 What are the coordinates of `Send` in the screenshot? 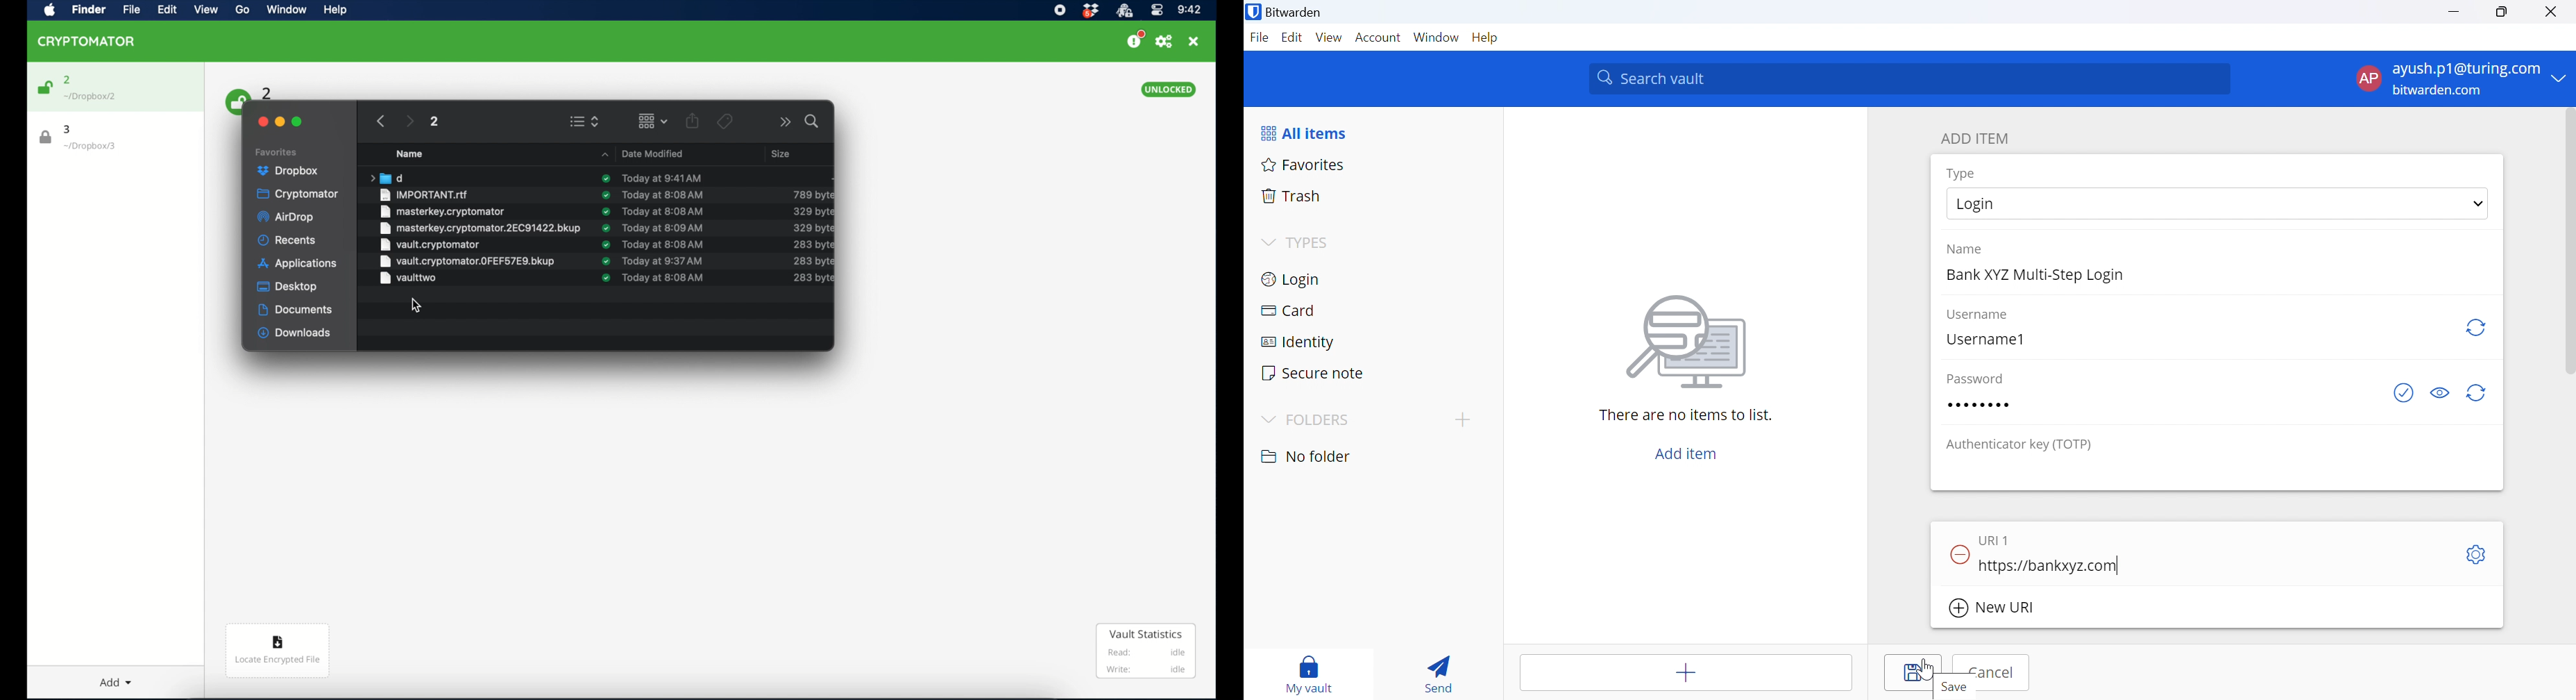 It's located at (1441, 670).